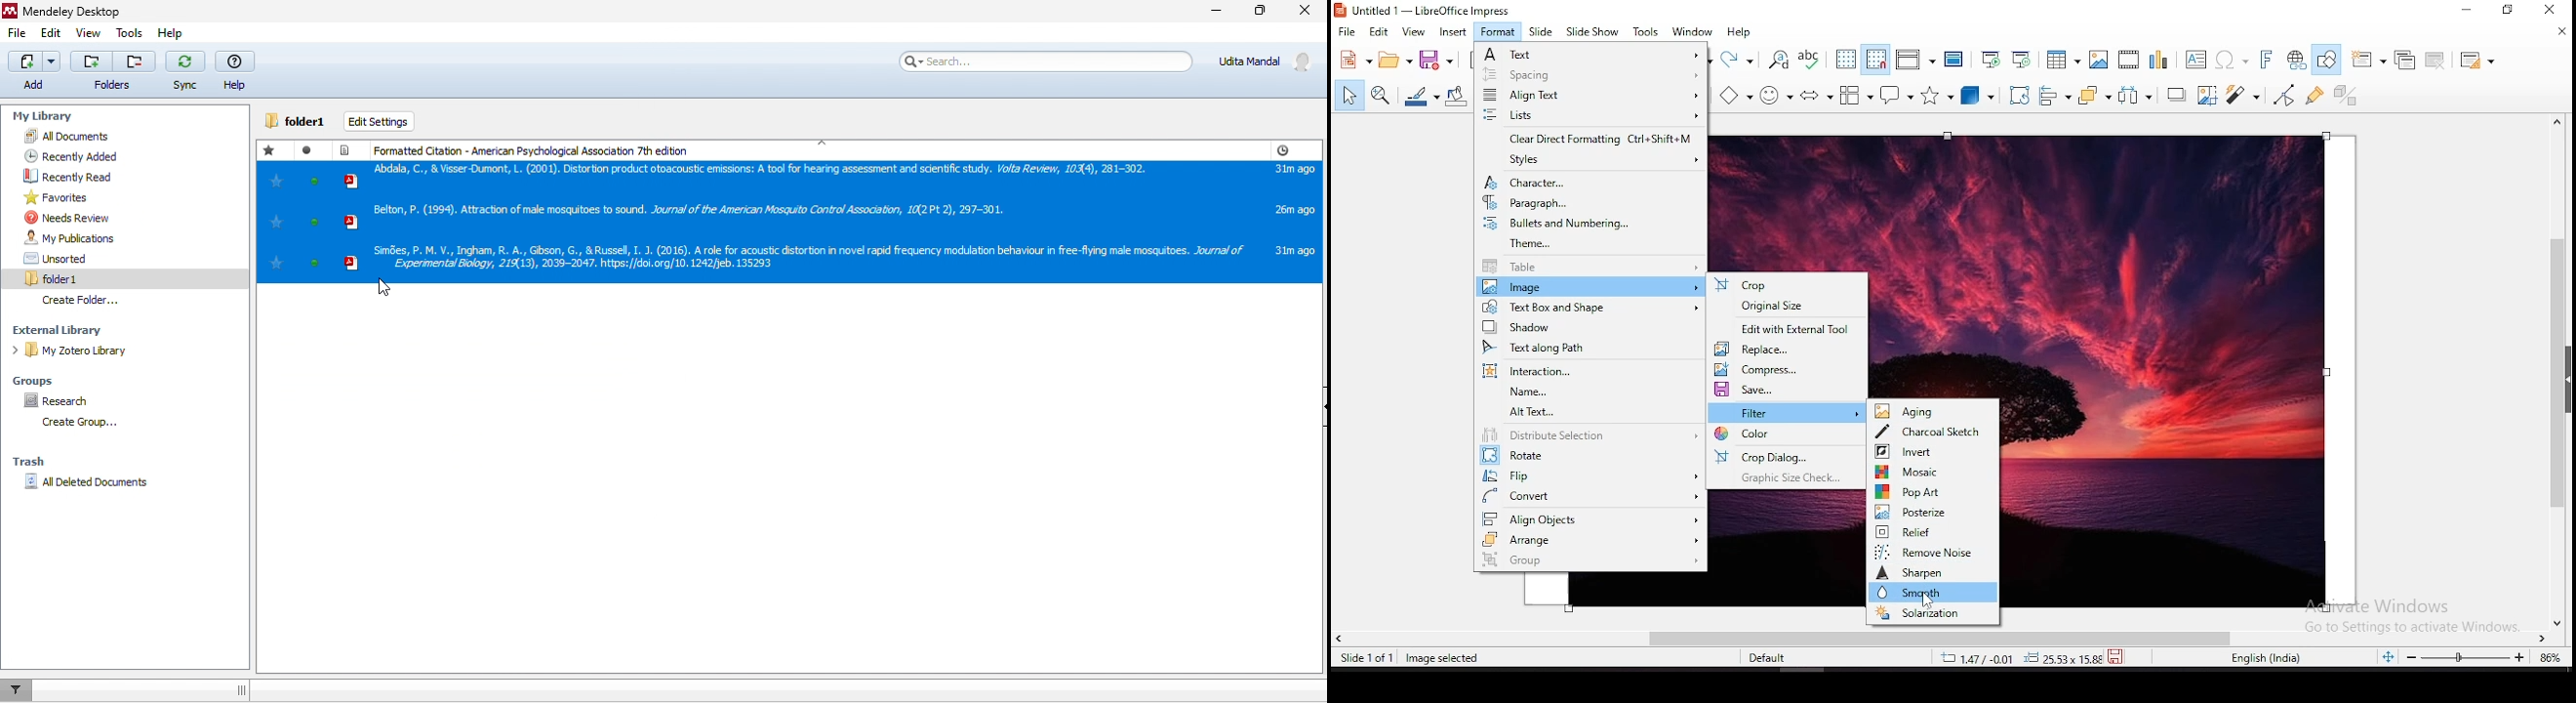 The height and width of the screenshot is (728, 2576). Describe the element at coordinates (2209, 96) in the screenshot. I see `crop image` at that location.